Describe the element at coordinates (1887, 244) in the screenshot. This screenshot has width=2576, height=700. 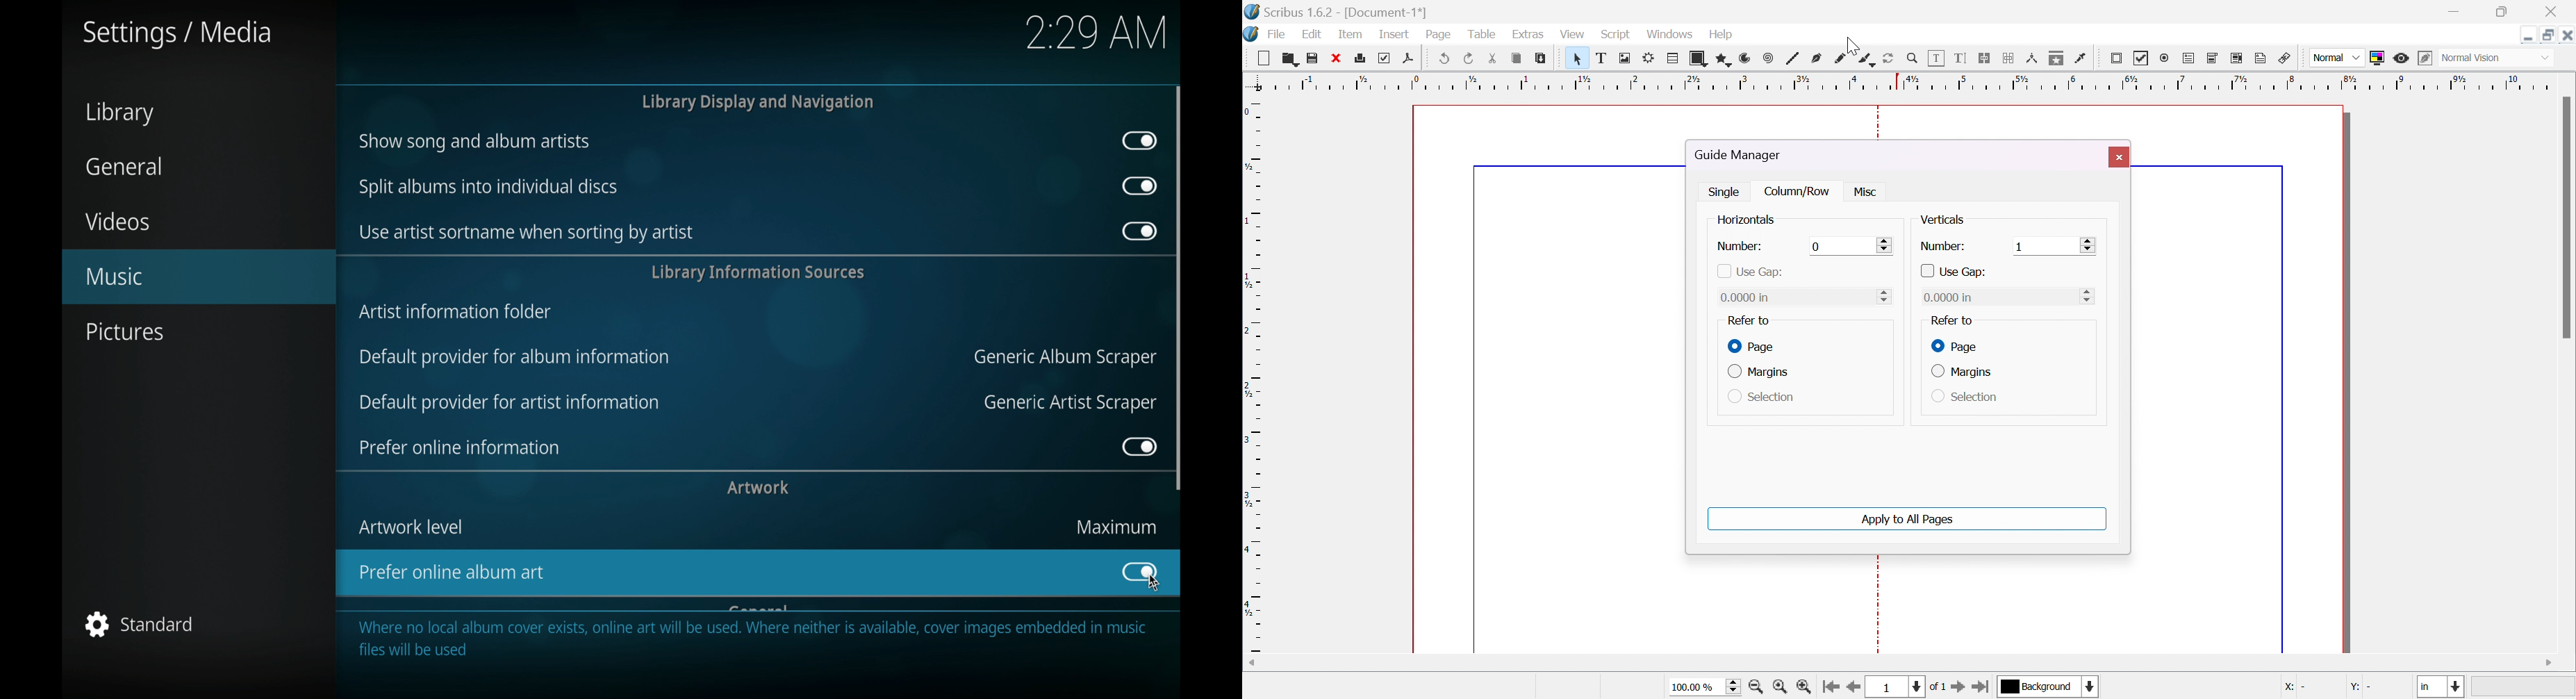
I see `slider` at that location.